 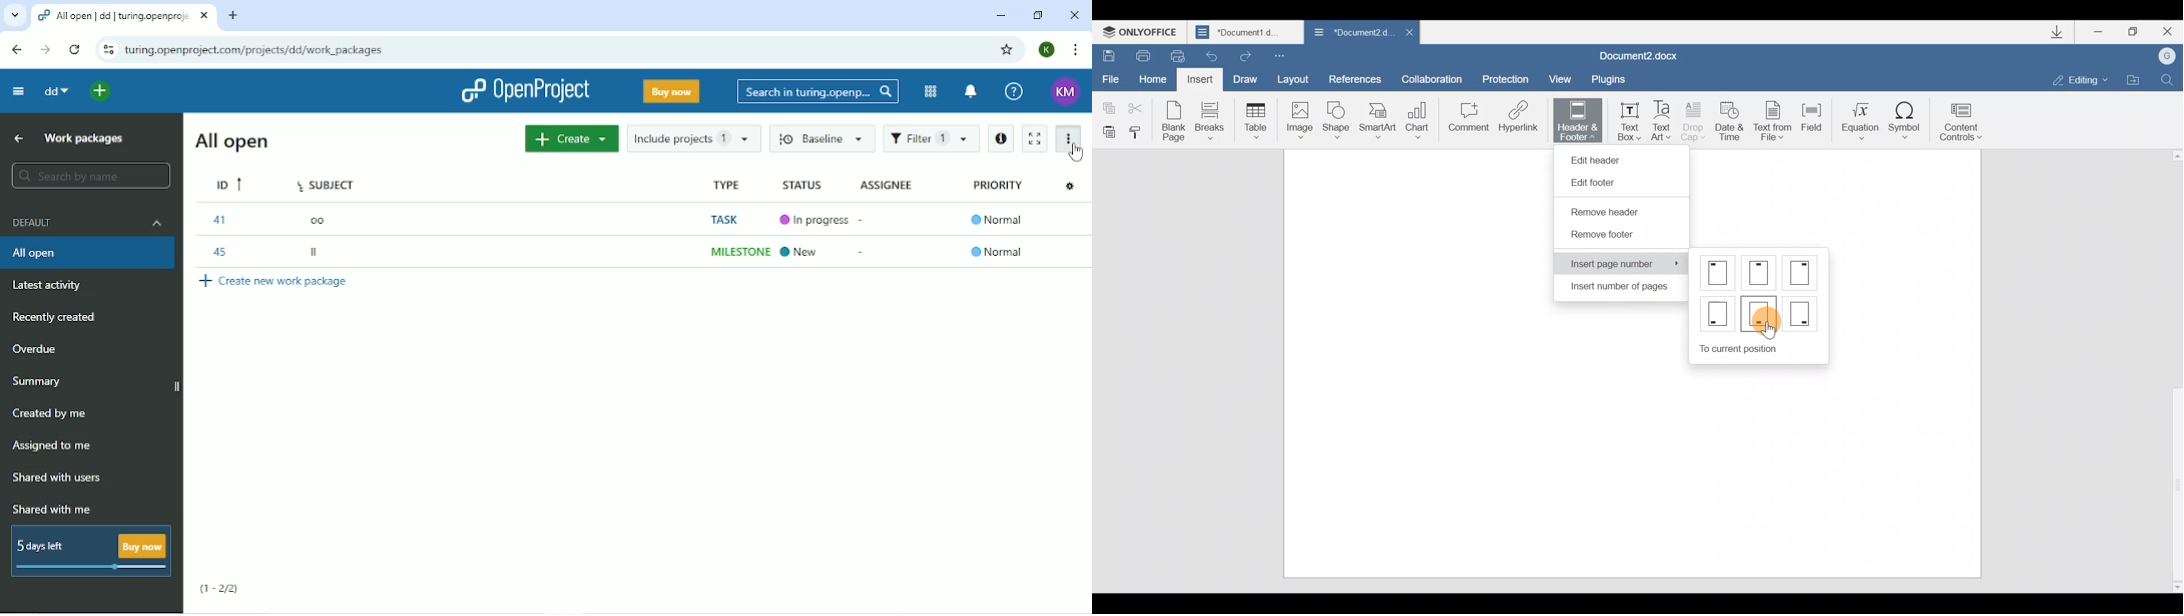 What do you see at coordinates (1289, 55) in the screenshot?
I see `Customize quick access toolbar` at bounding box center [1289, 55].